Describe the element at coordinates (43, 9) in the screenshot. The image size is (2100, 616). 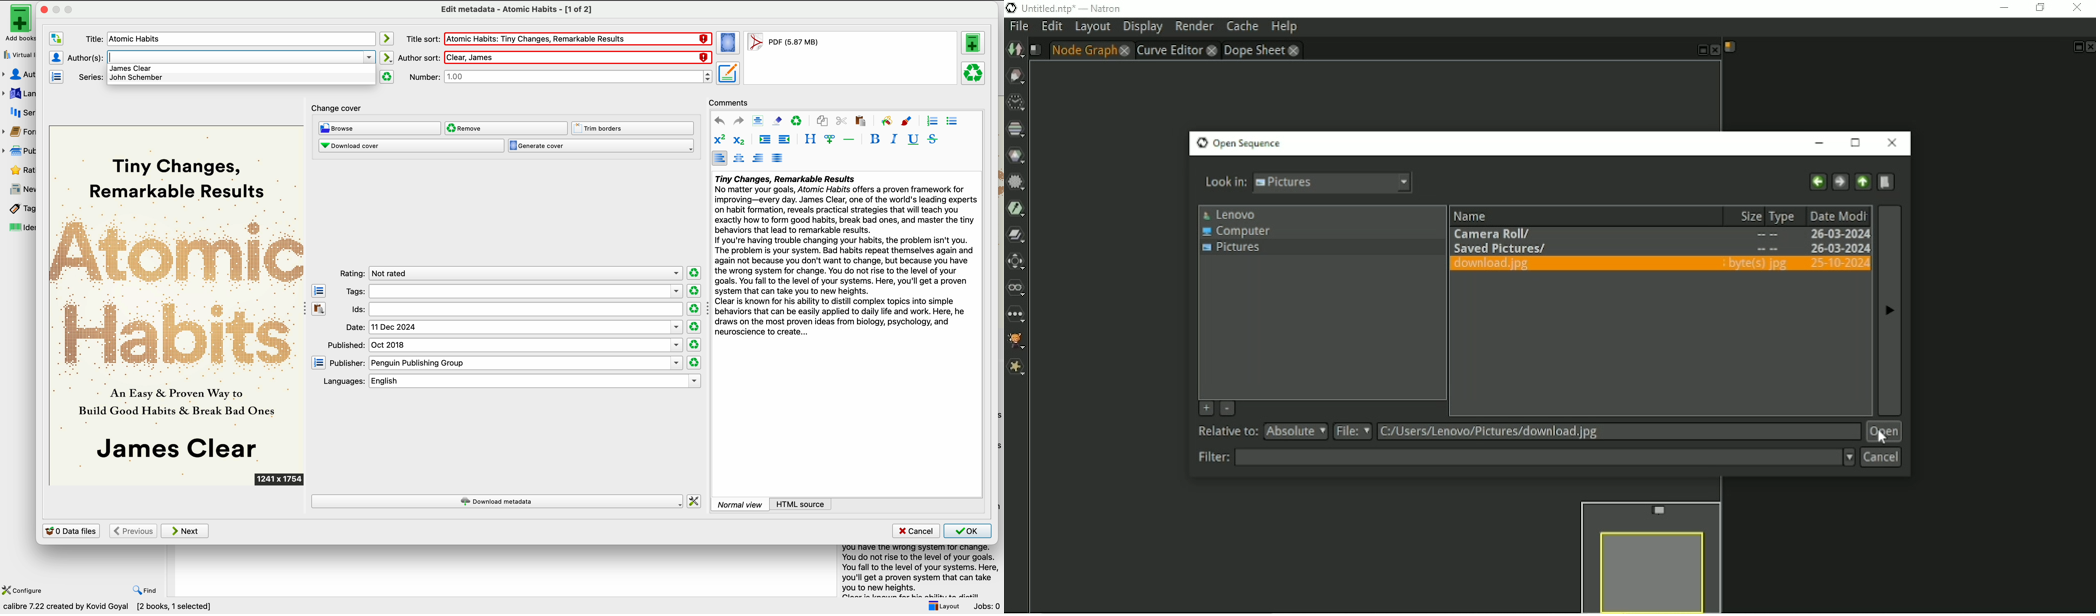
I see `close` at that location.